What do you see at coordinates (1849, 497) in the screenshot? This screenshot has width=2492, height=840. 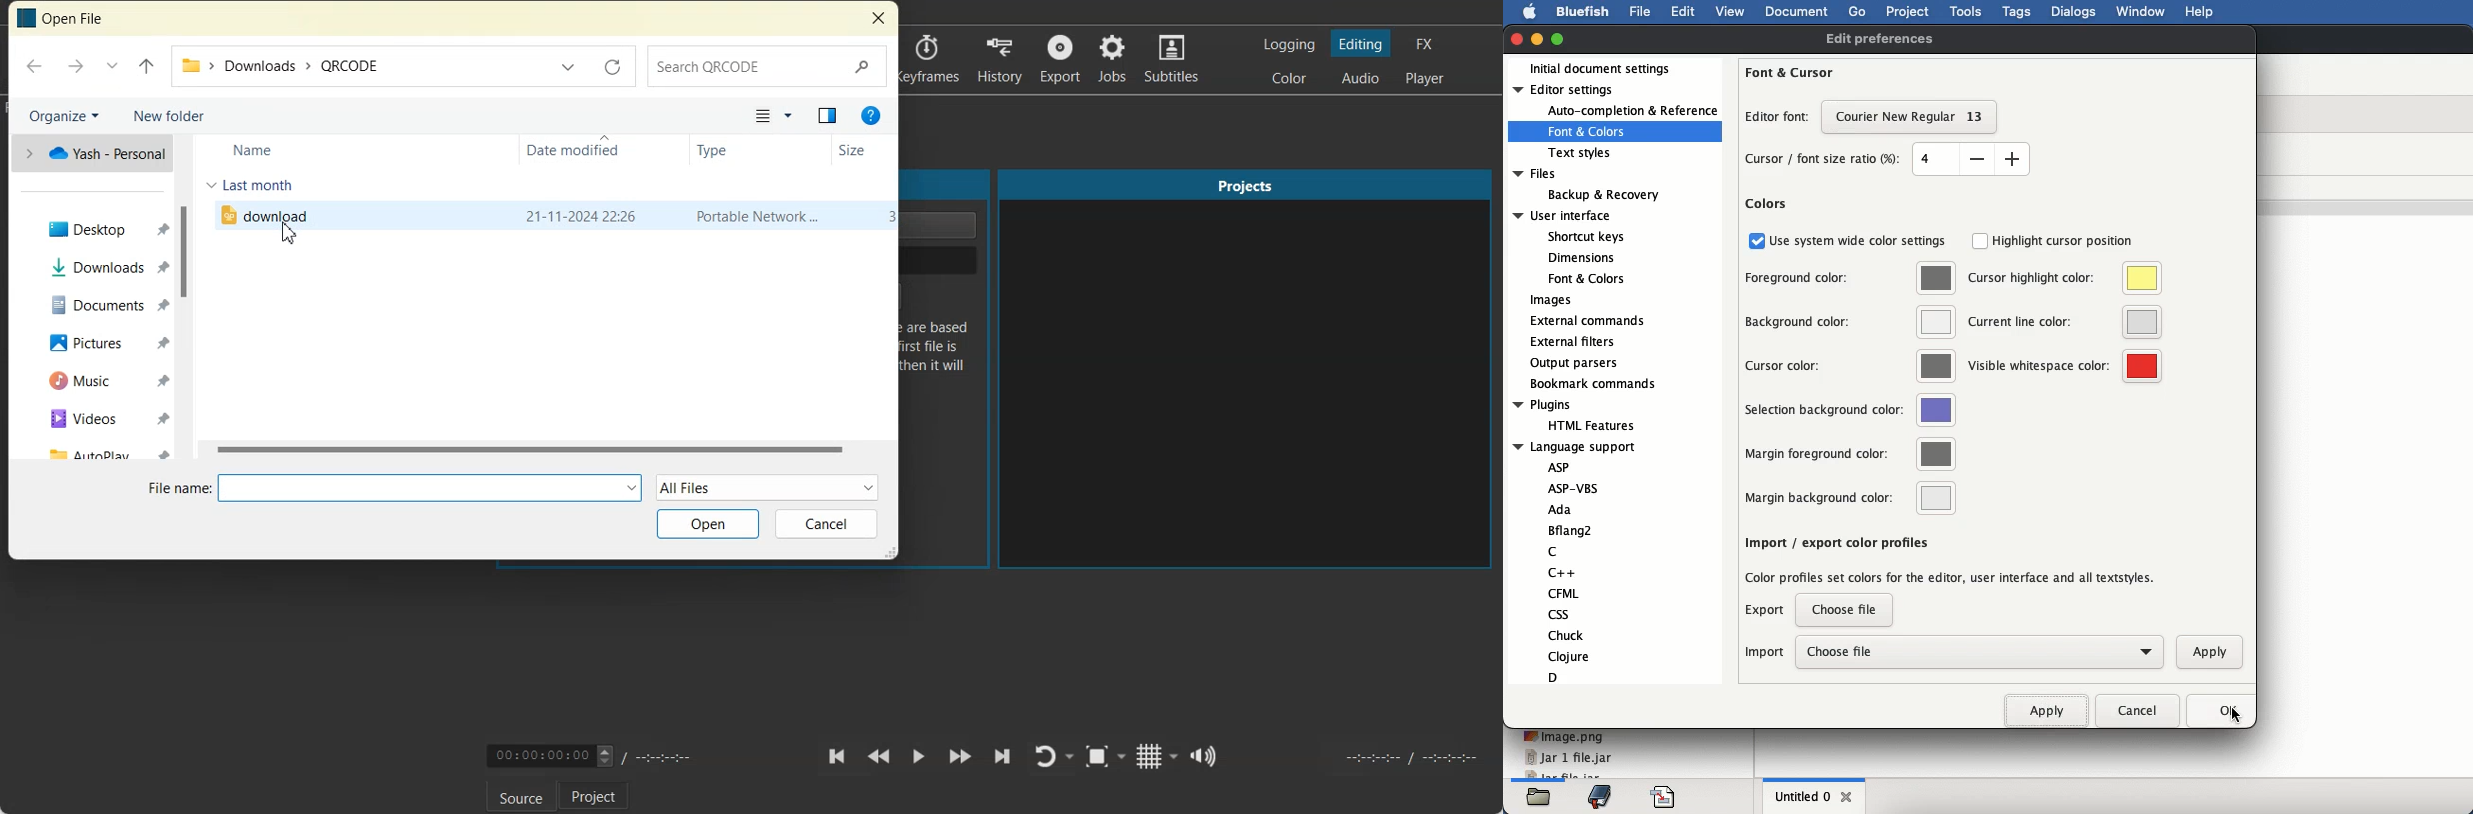 I see `margin background color` at bounding box center [1849, 497].